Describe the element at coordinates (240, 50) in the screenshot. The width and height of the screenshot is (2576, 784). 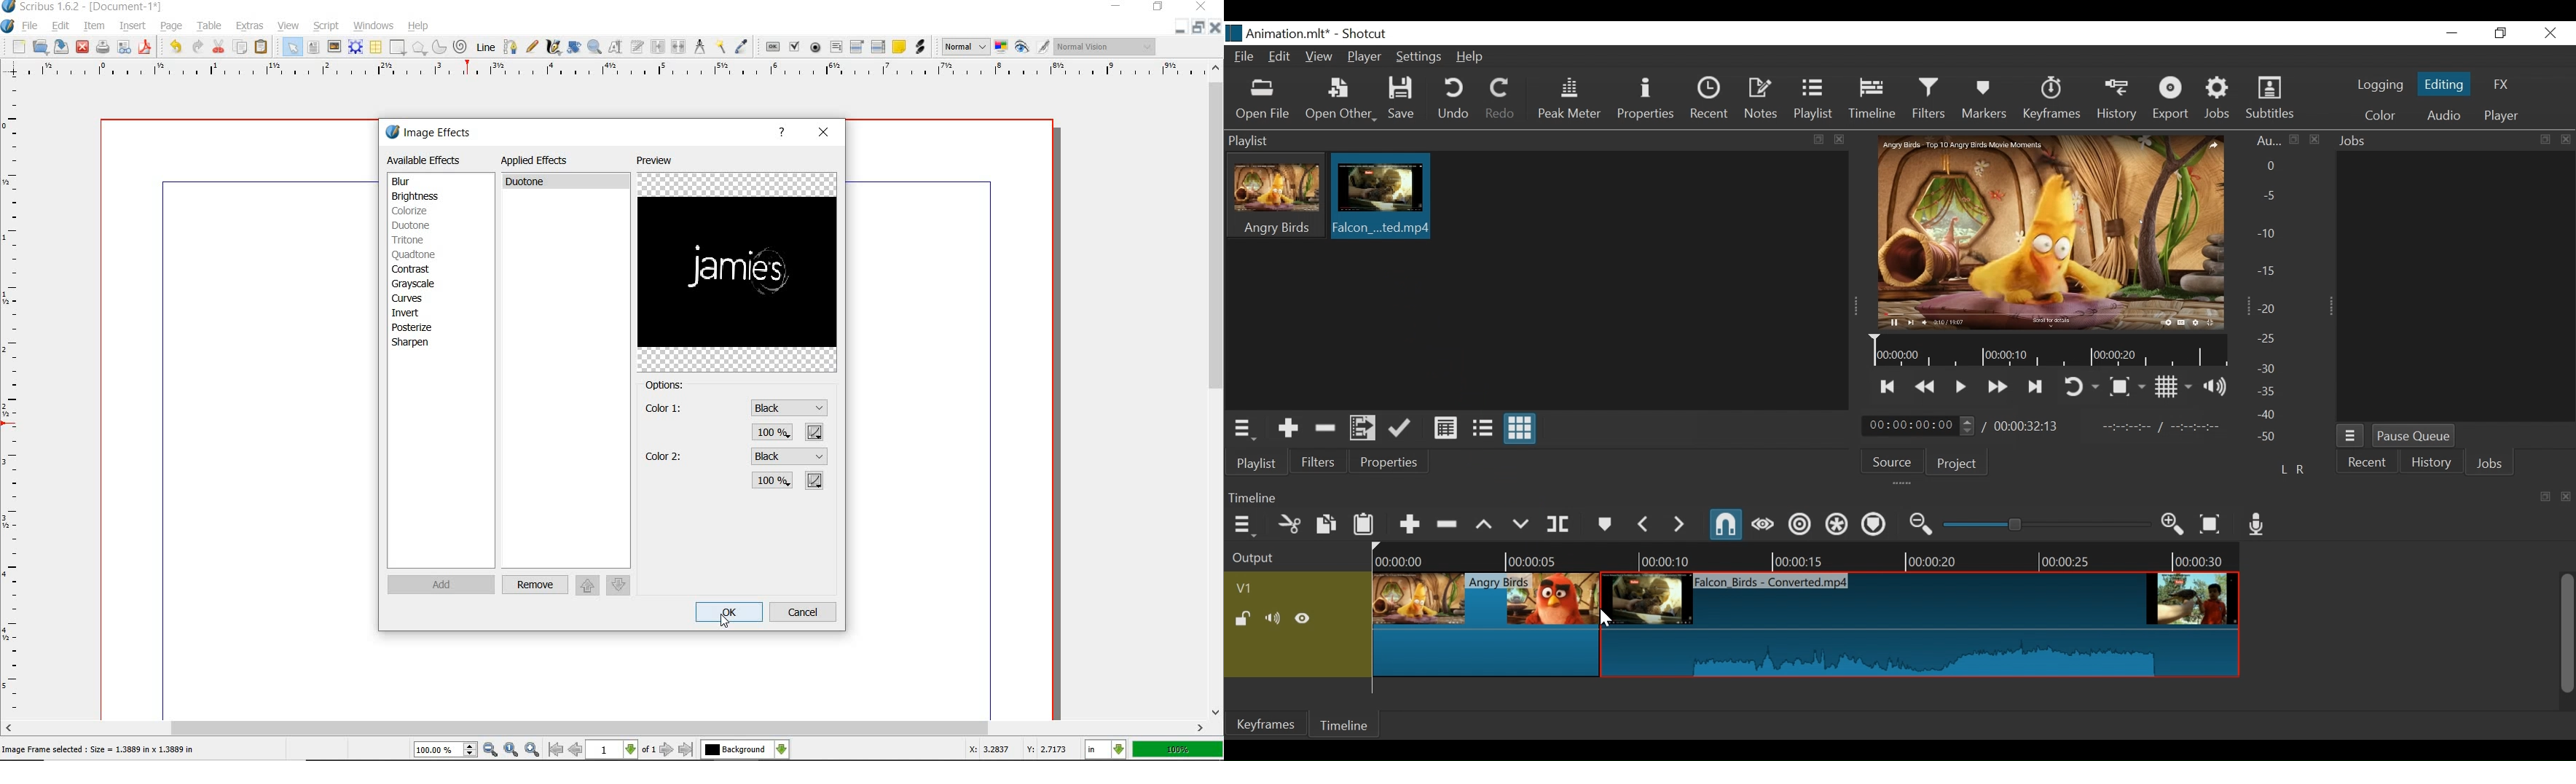
I see `COPY` at that location.